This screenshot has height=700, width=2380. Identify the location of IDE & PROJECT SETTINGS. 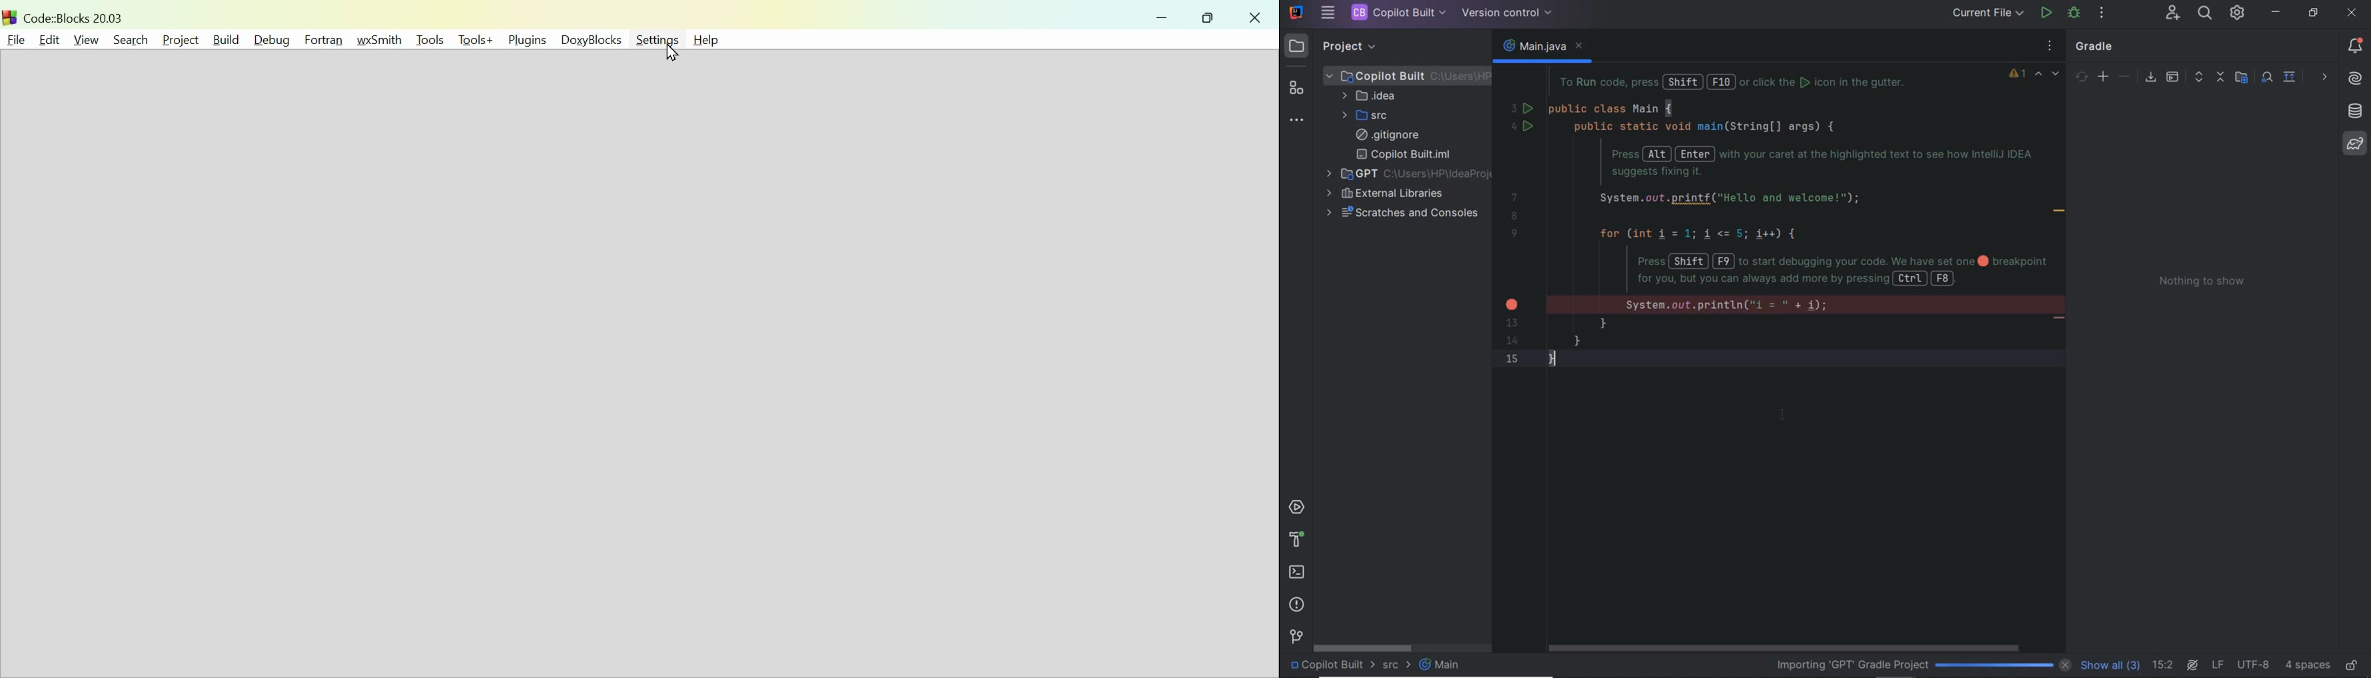
(2239, 13).